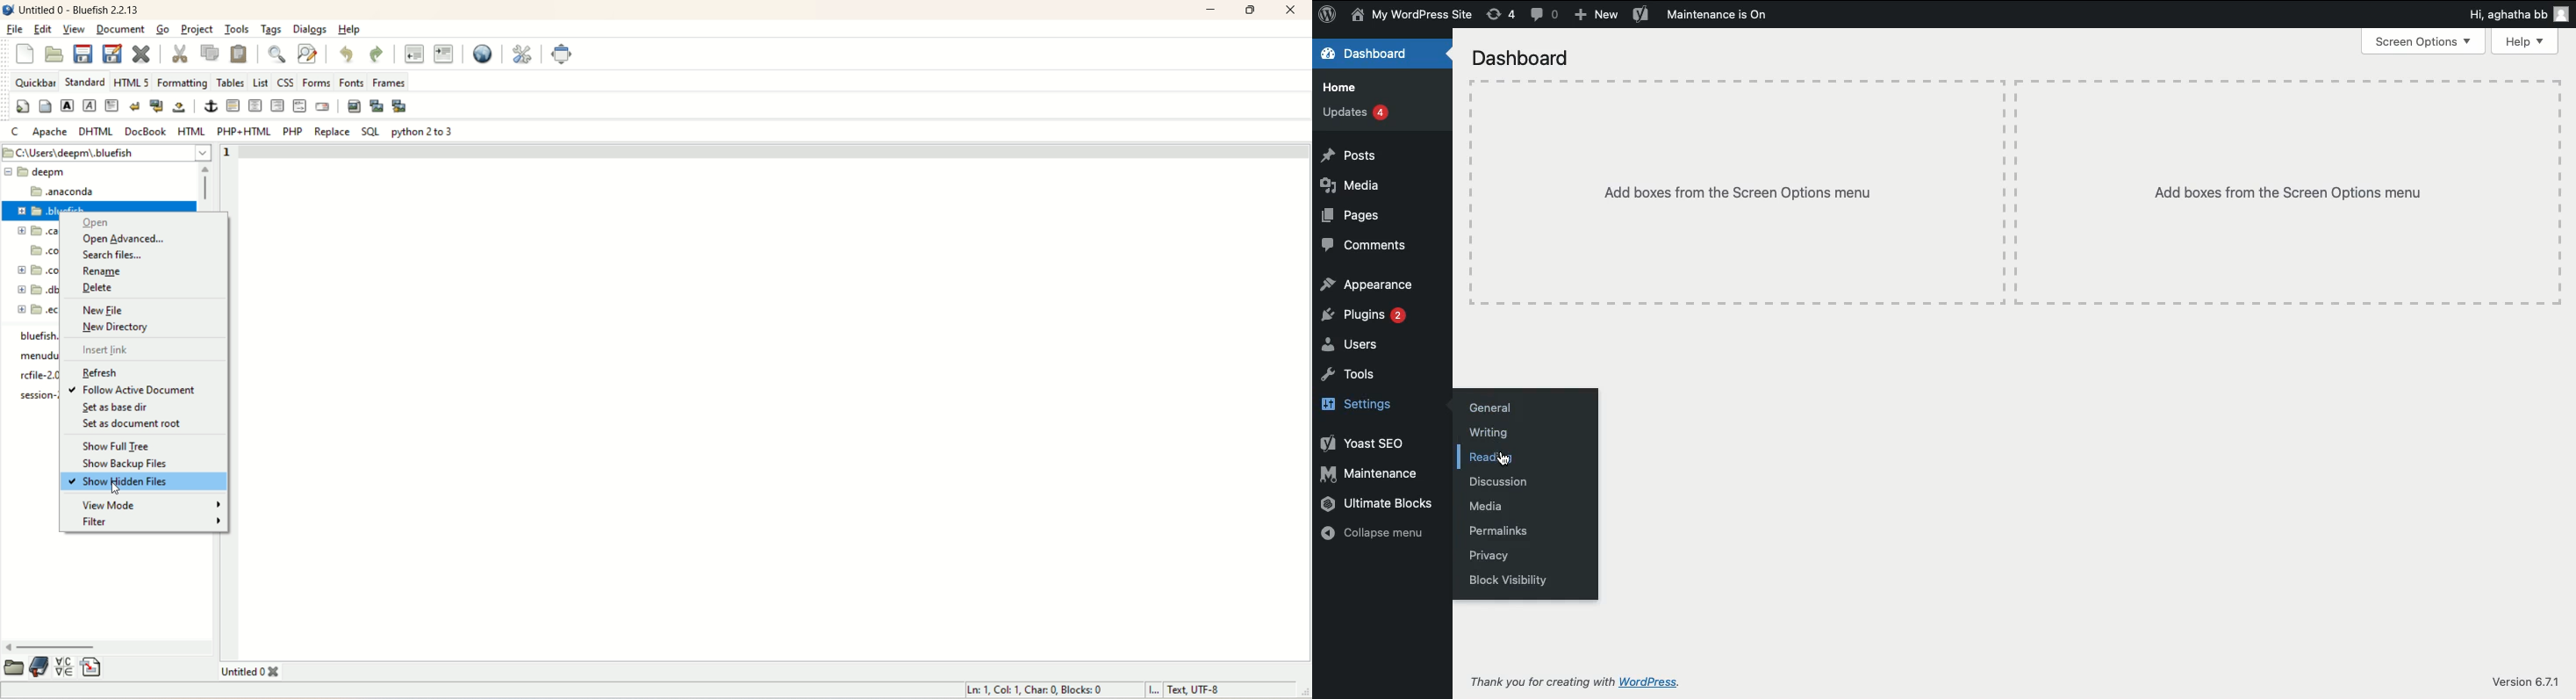 The height and width of the screenshot is (700, 2576). Describe the element at coordinates (64, 666) in the screenshot. I see `insert special character` at that location.